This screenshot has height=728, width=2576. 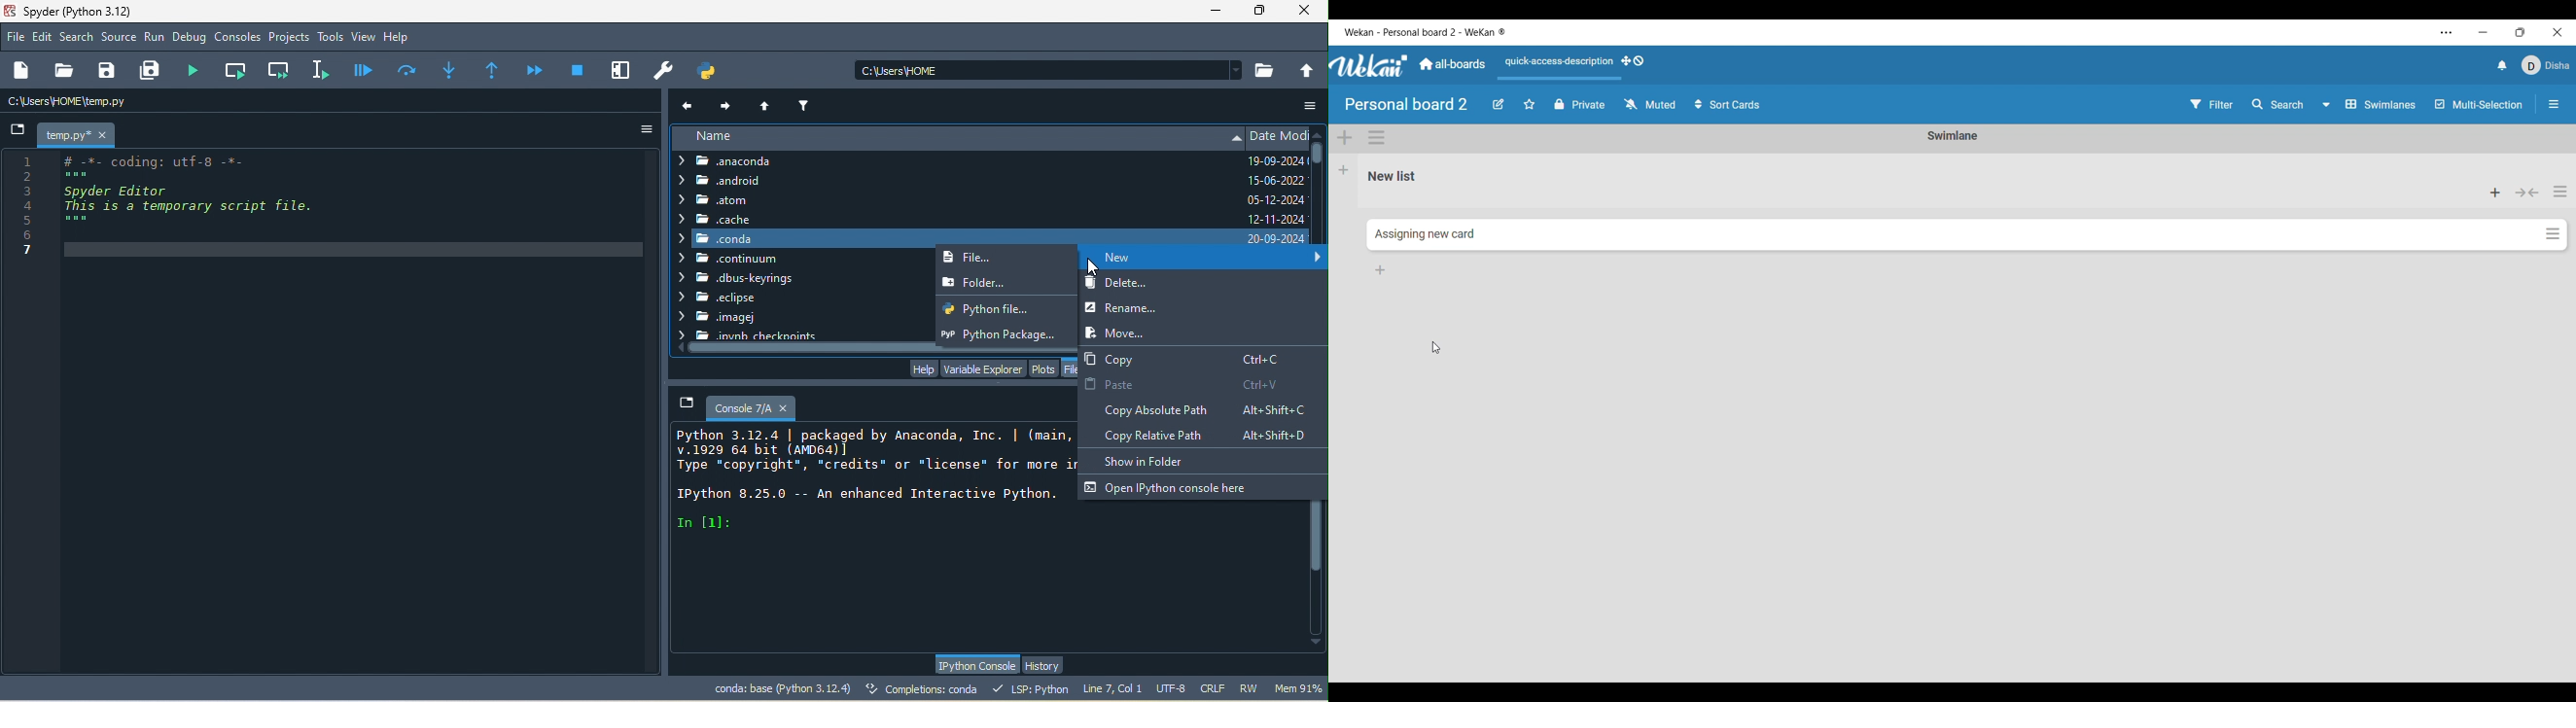 I want to click on maximize, so click(x=1261, y=11).